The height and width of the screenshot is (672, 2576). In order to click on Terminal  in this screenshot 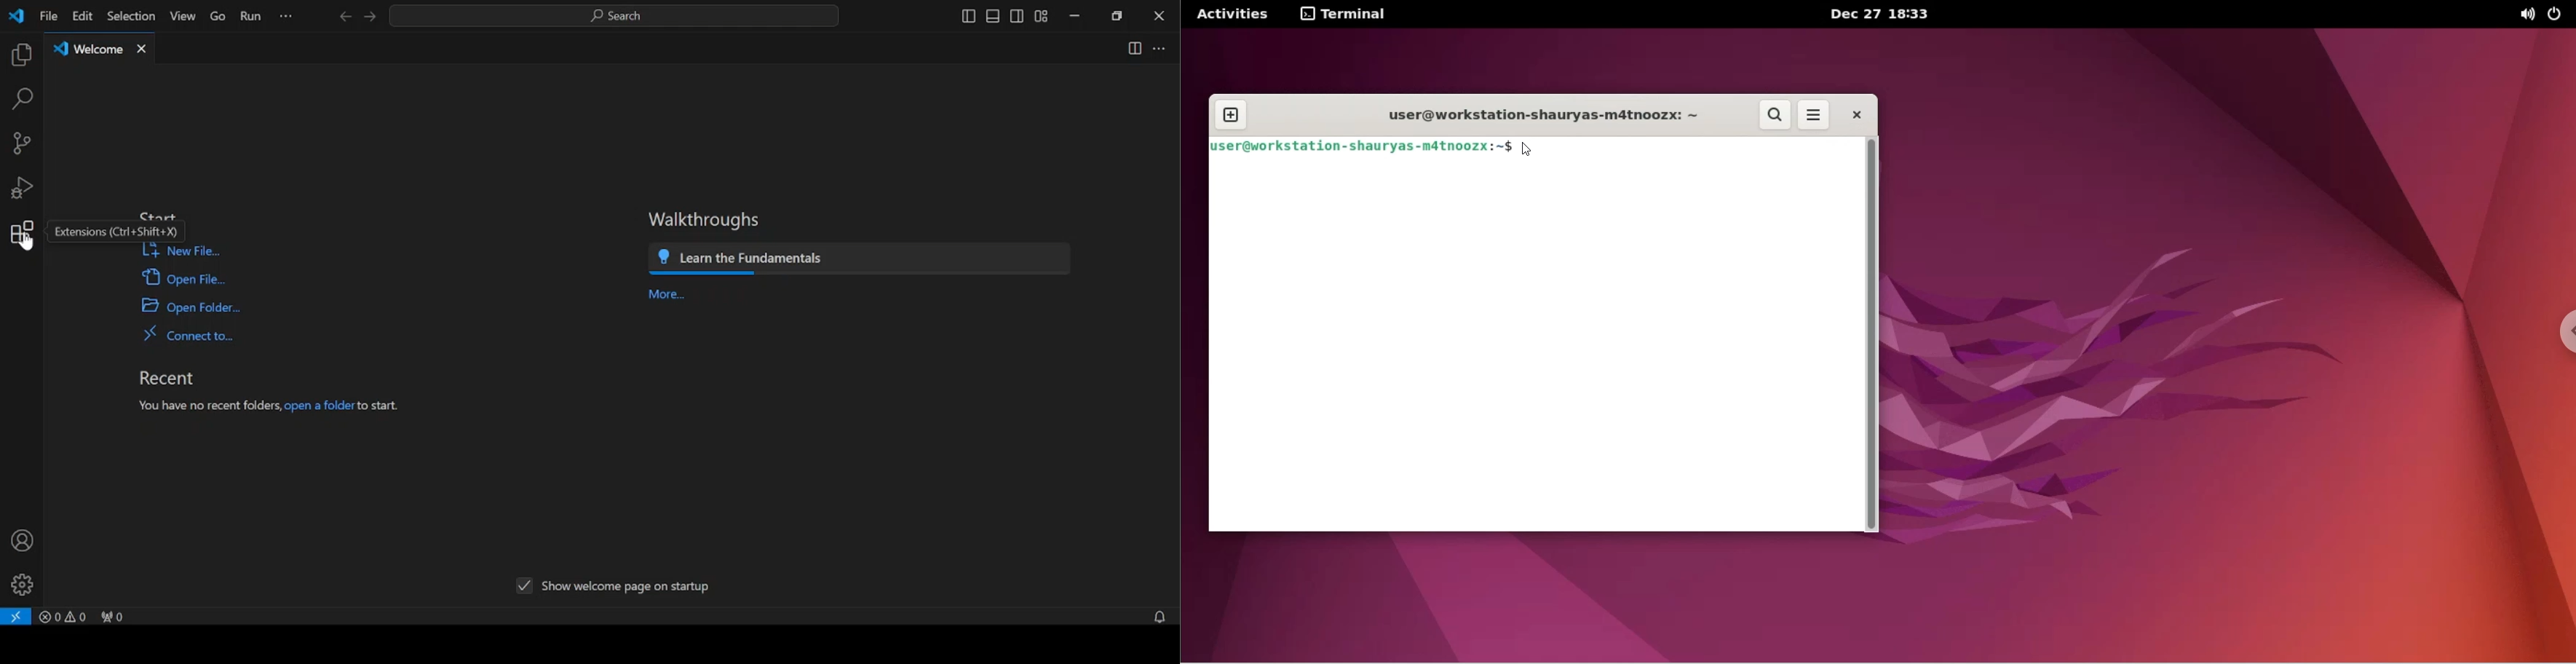, I will do `click(1350, 15)`.